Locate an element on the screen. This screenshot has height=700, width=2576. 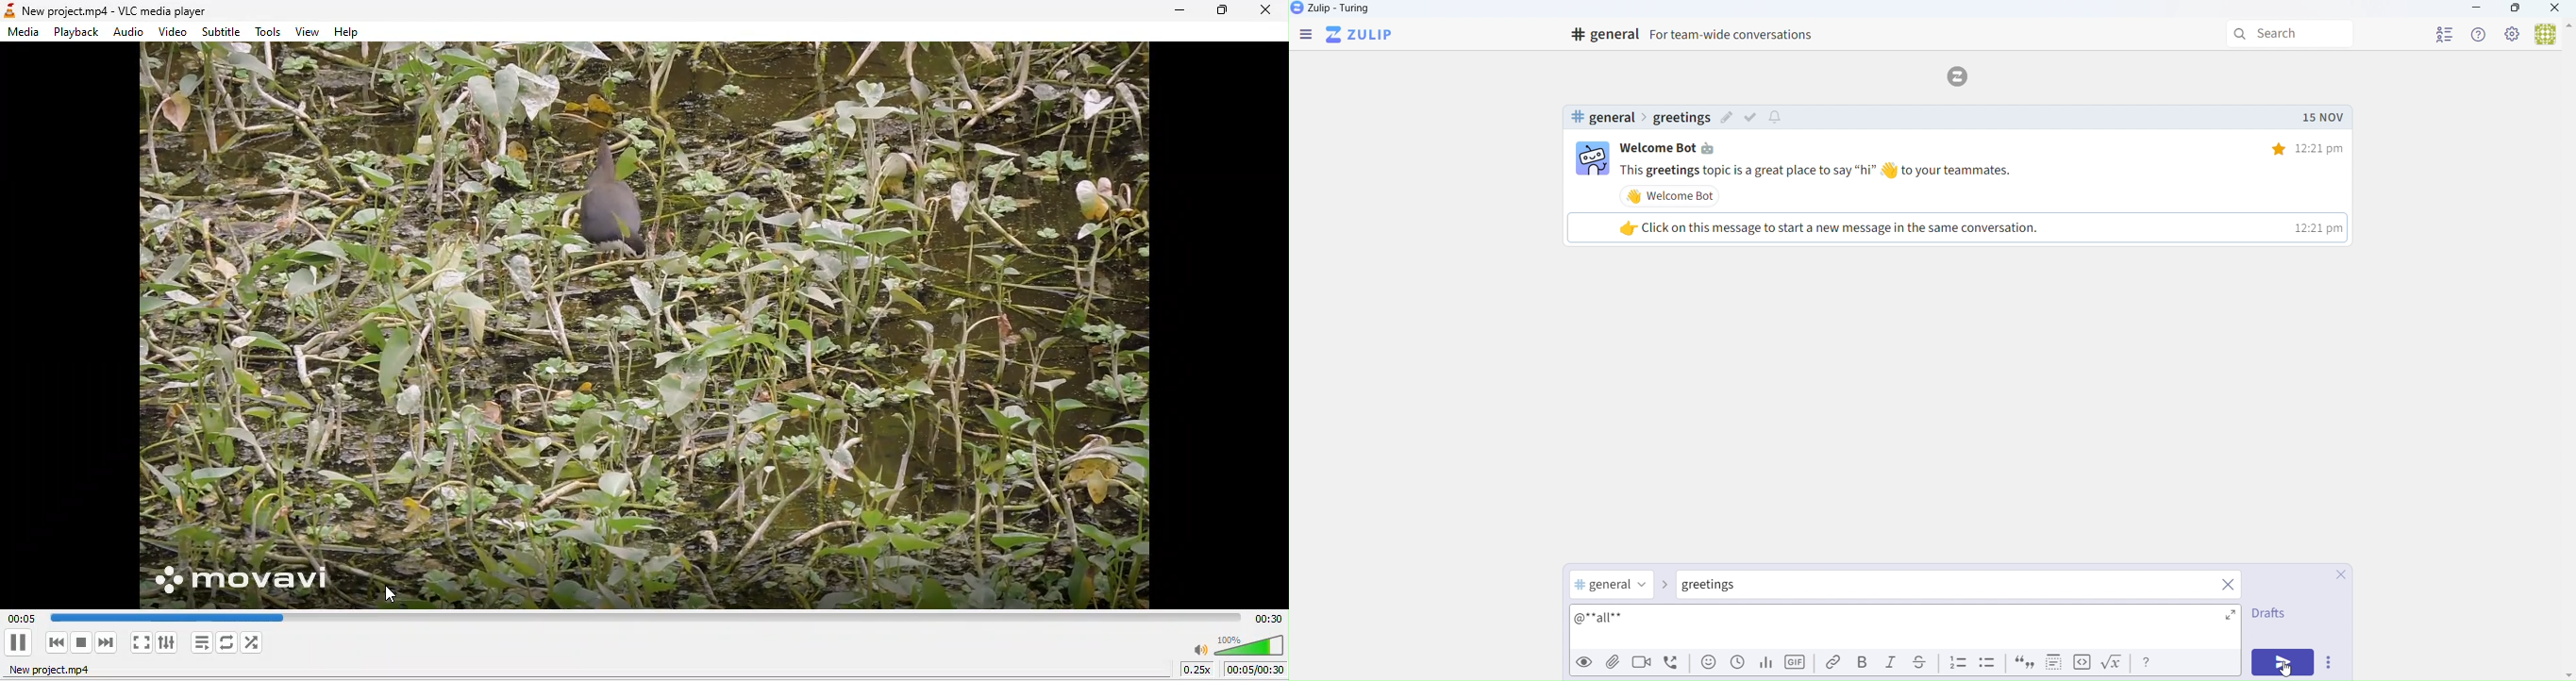
GIF is located at coordinates (1797, 665).